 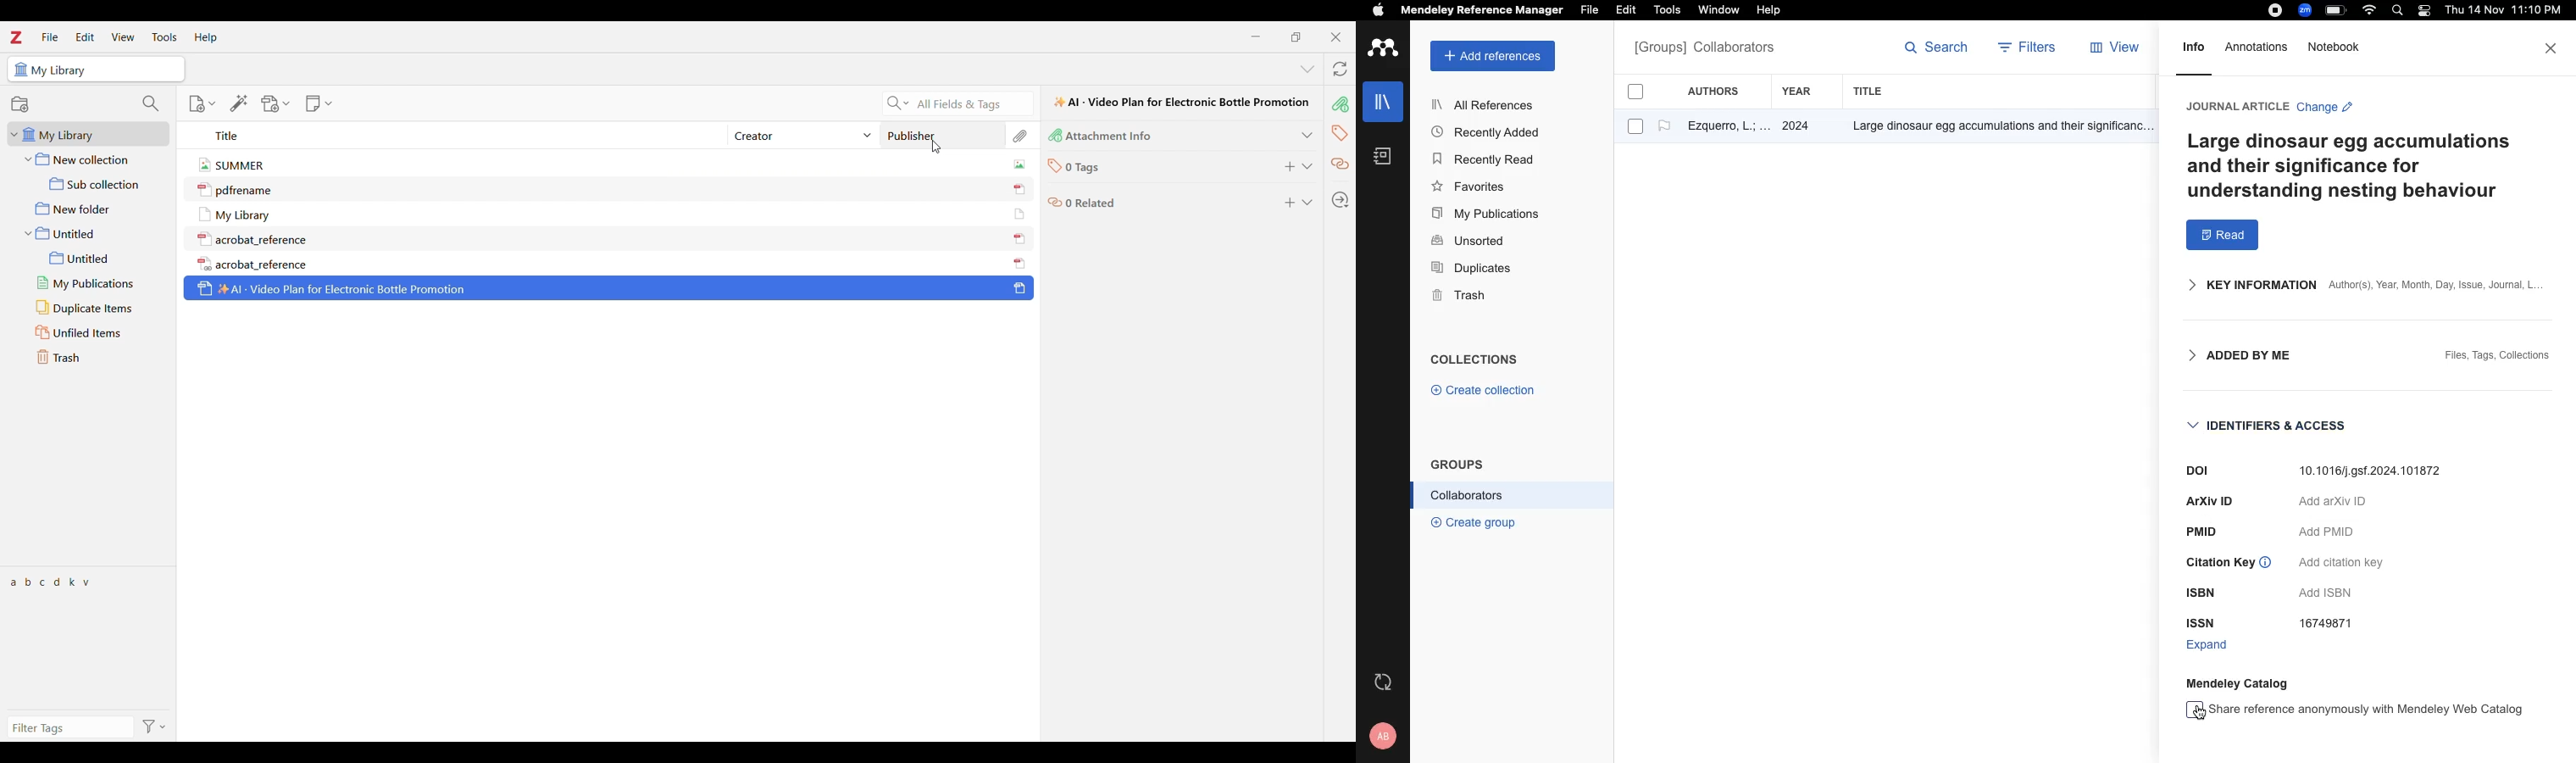 What do you see at coordinates (2260, 47) in the screenshot?
I see `annotations` at bounding box center [2260, 47].